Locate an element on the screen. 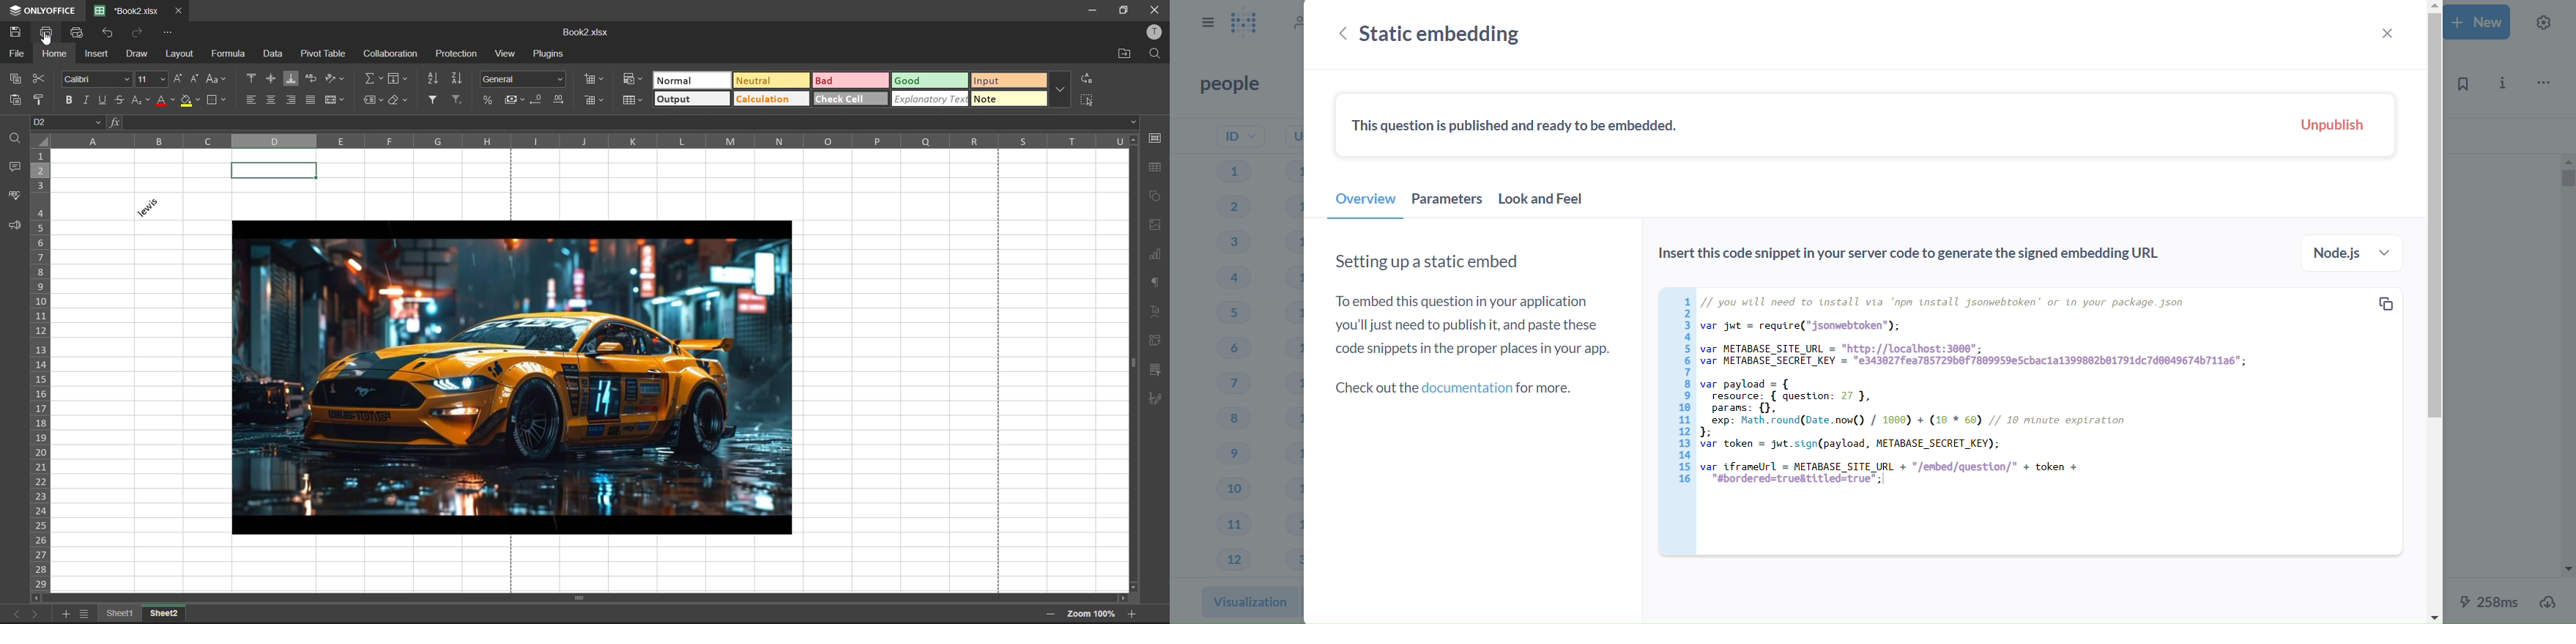 This screenshot has height=644, width=2576. data is located at coordinates (277, 52).